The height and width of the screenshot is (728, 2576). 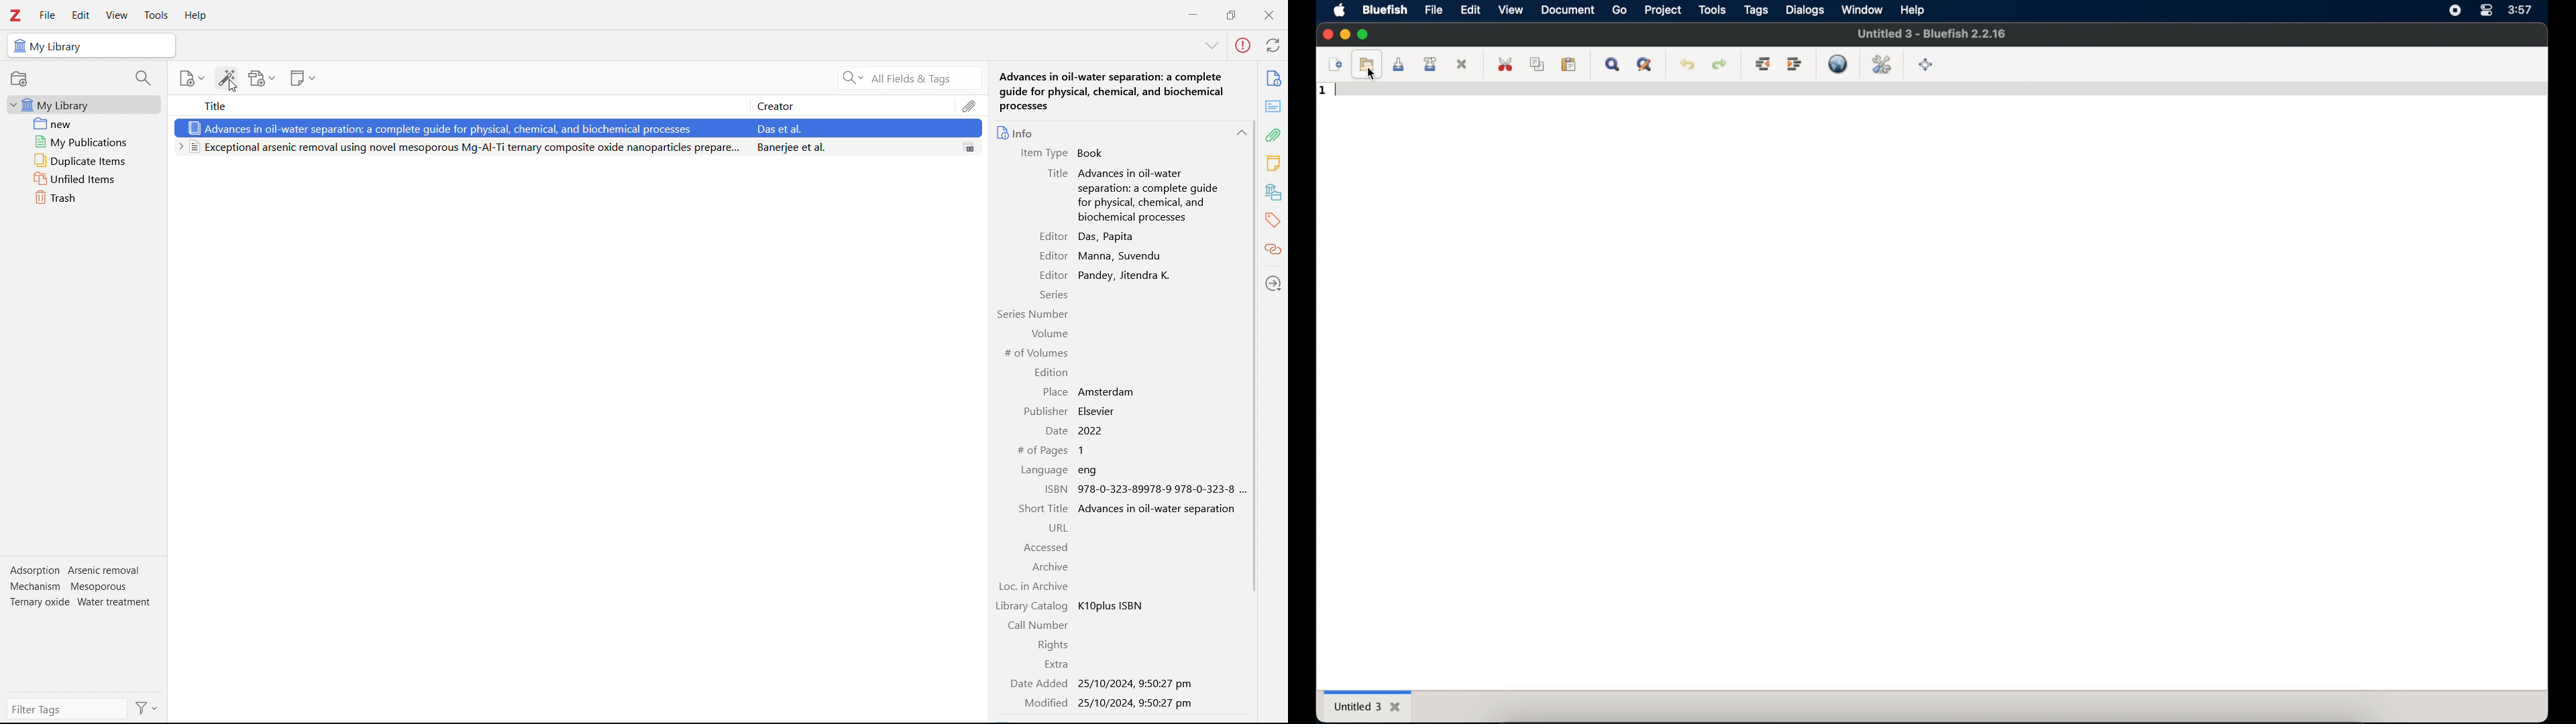 I want to click on DAs, Papia, so click(x=1109, y=237).